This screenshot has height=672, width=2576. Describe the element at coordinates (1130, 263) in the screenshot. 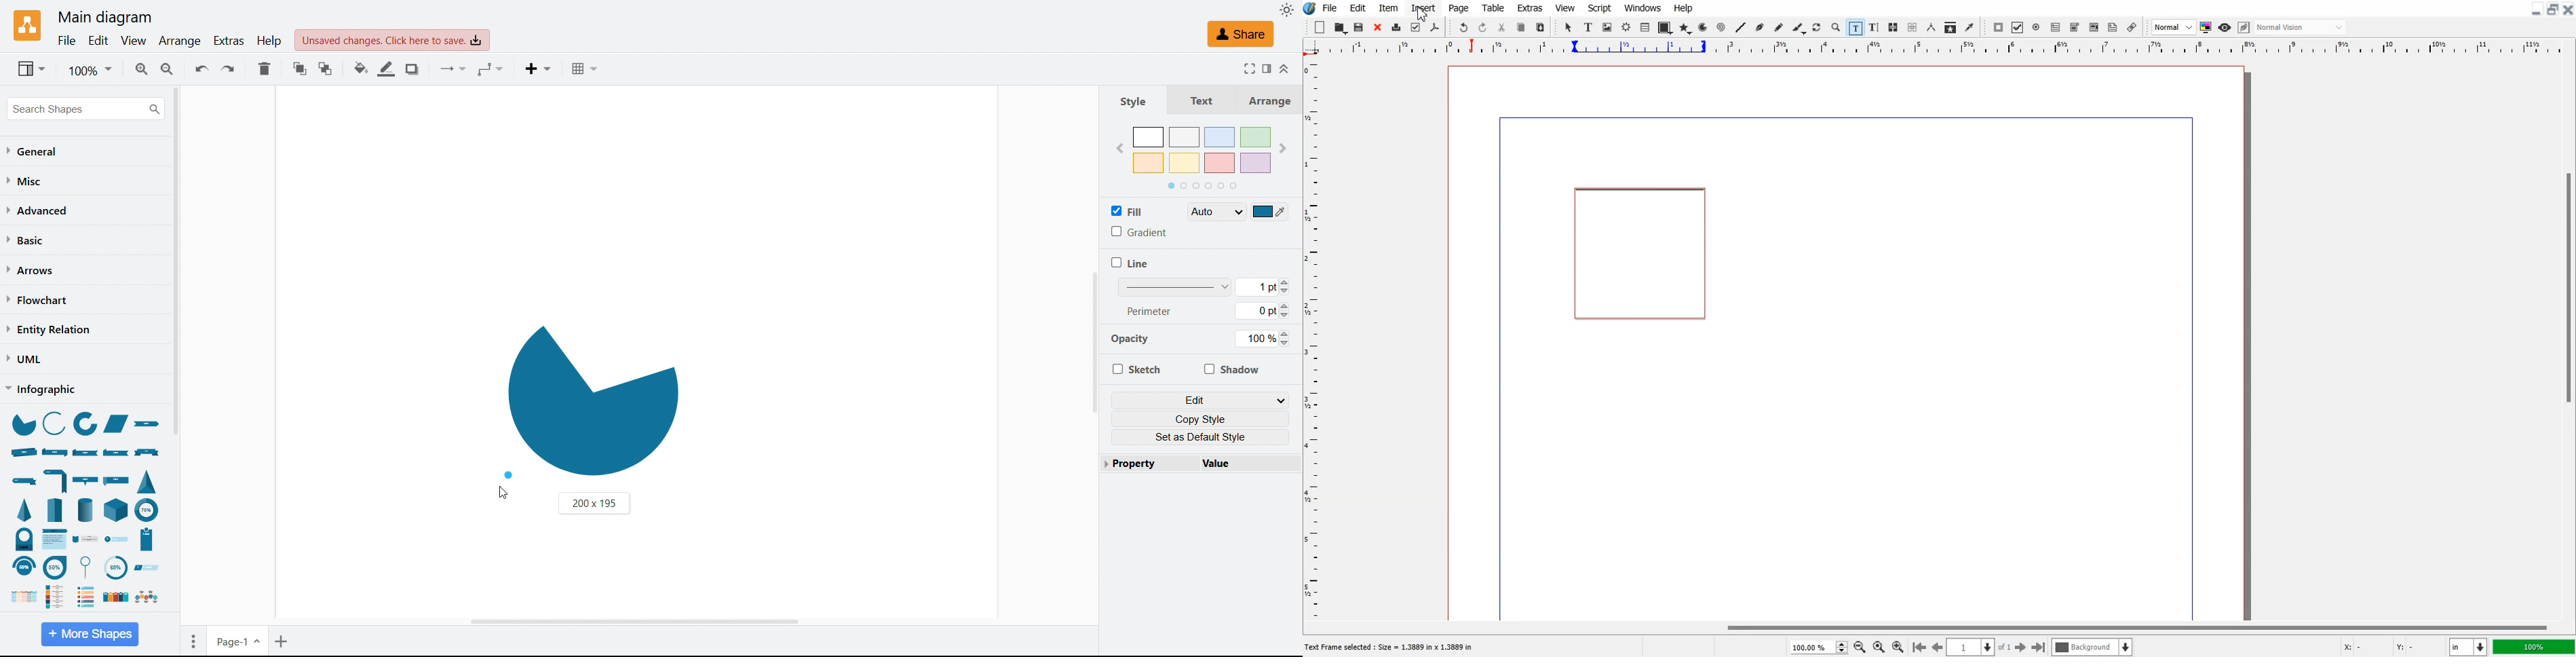

I see `Line ` at that location.